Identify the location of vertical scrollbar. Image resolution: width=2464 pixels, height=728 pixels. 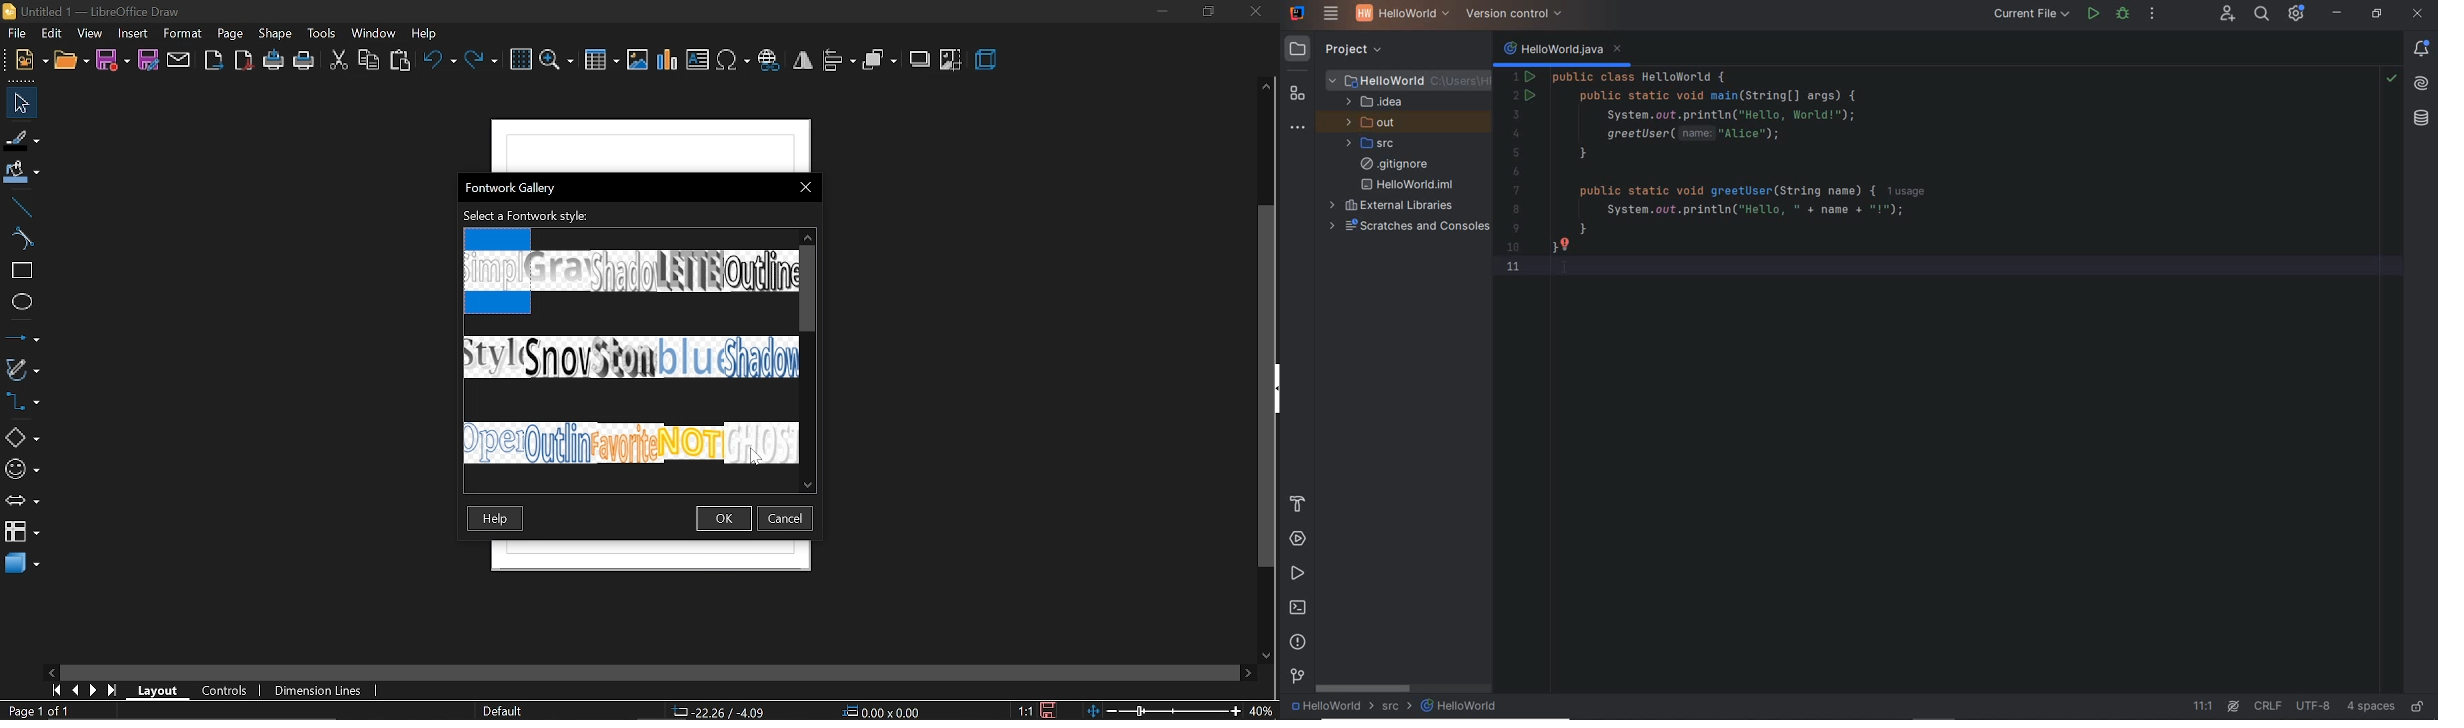
(809, 287).